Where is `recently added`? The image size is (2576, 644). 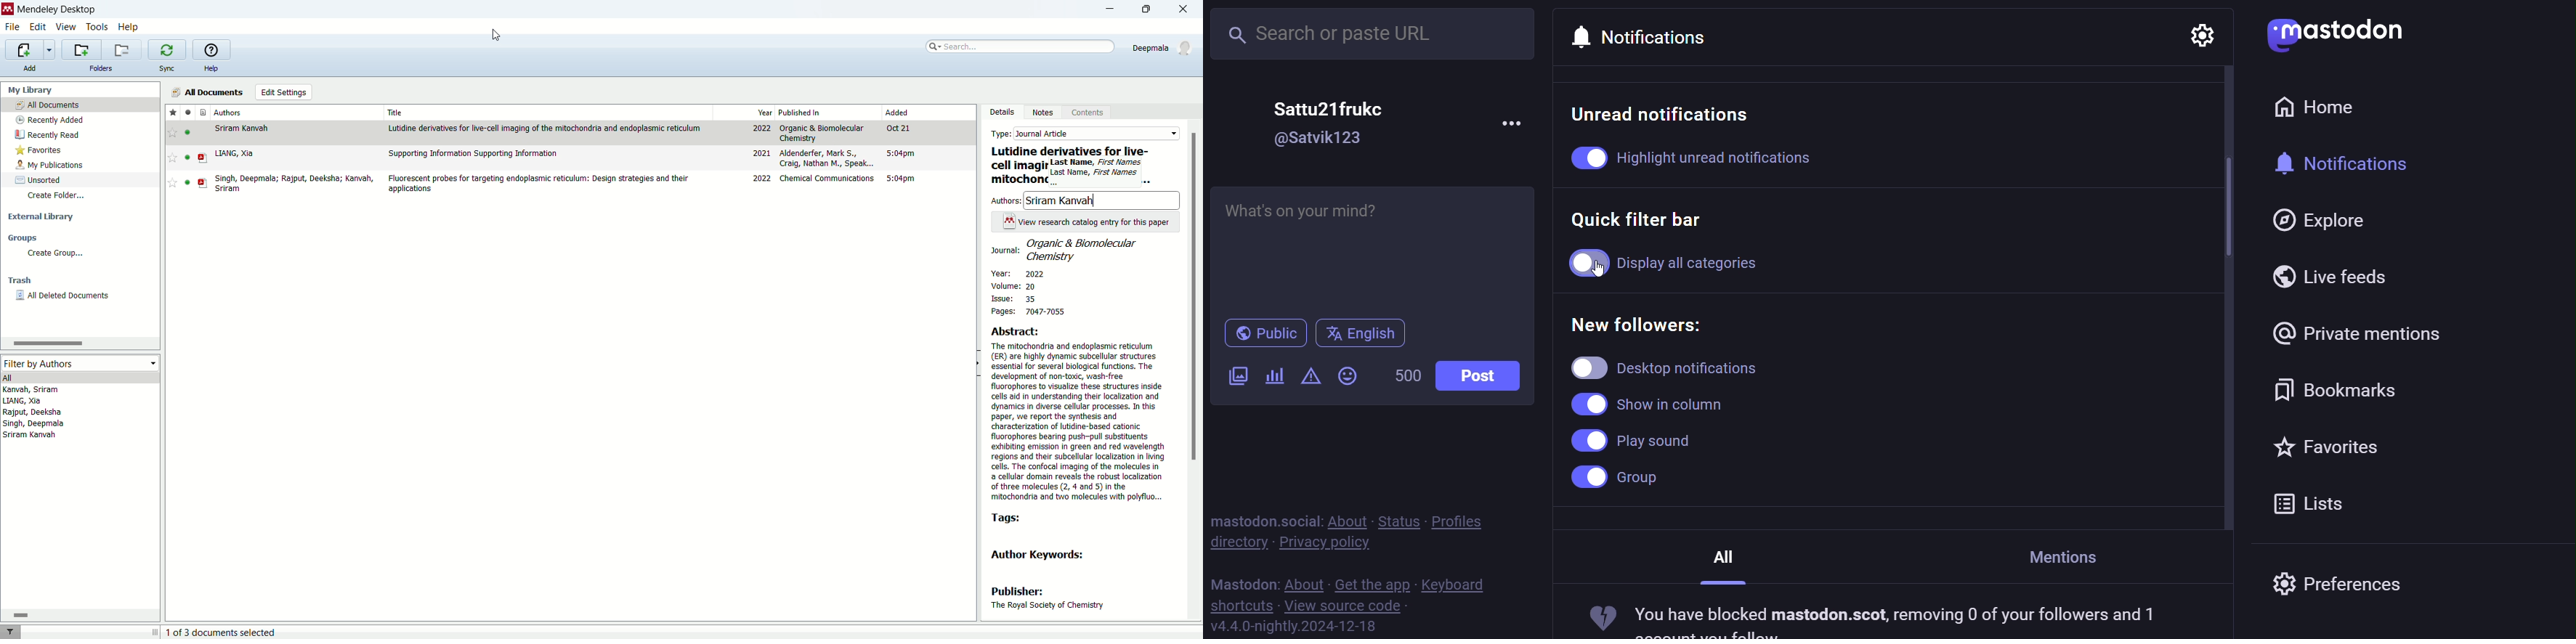
recently added is located at coordinates (48, 121).